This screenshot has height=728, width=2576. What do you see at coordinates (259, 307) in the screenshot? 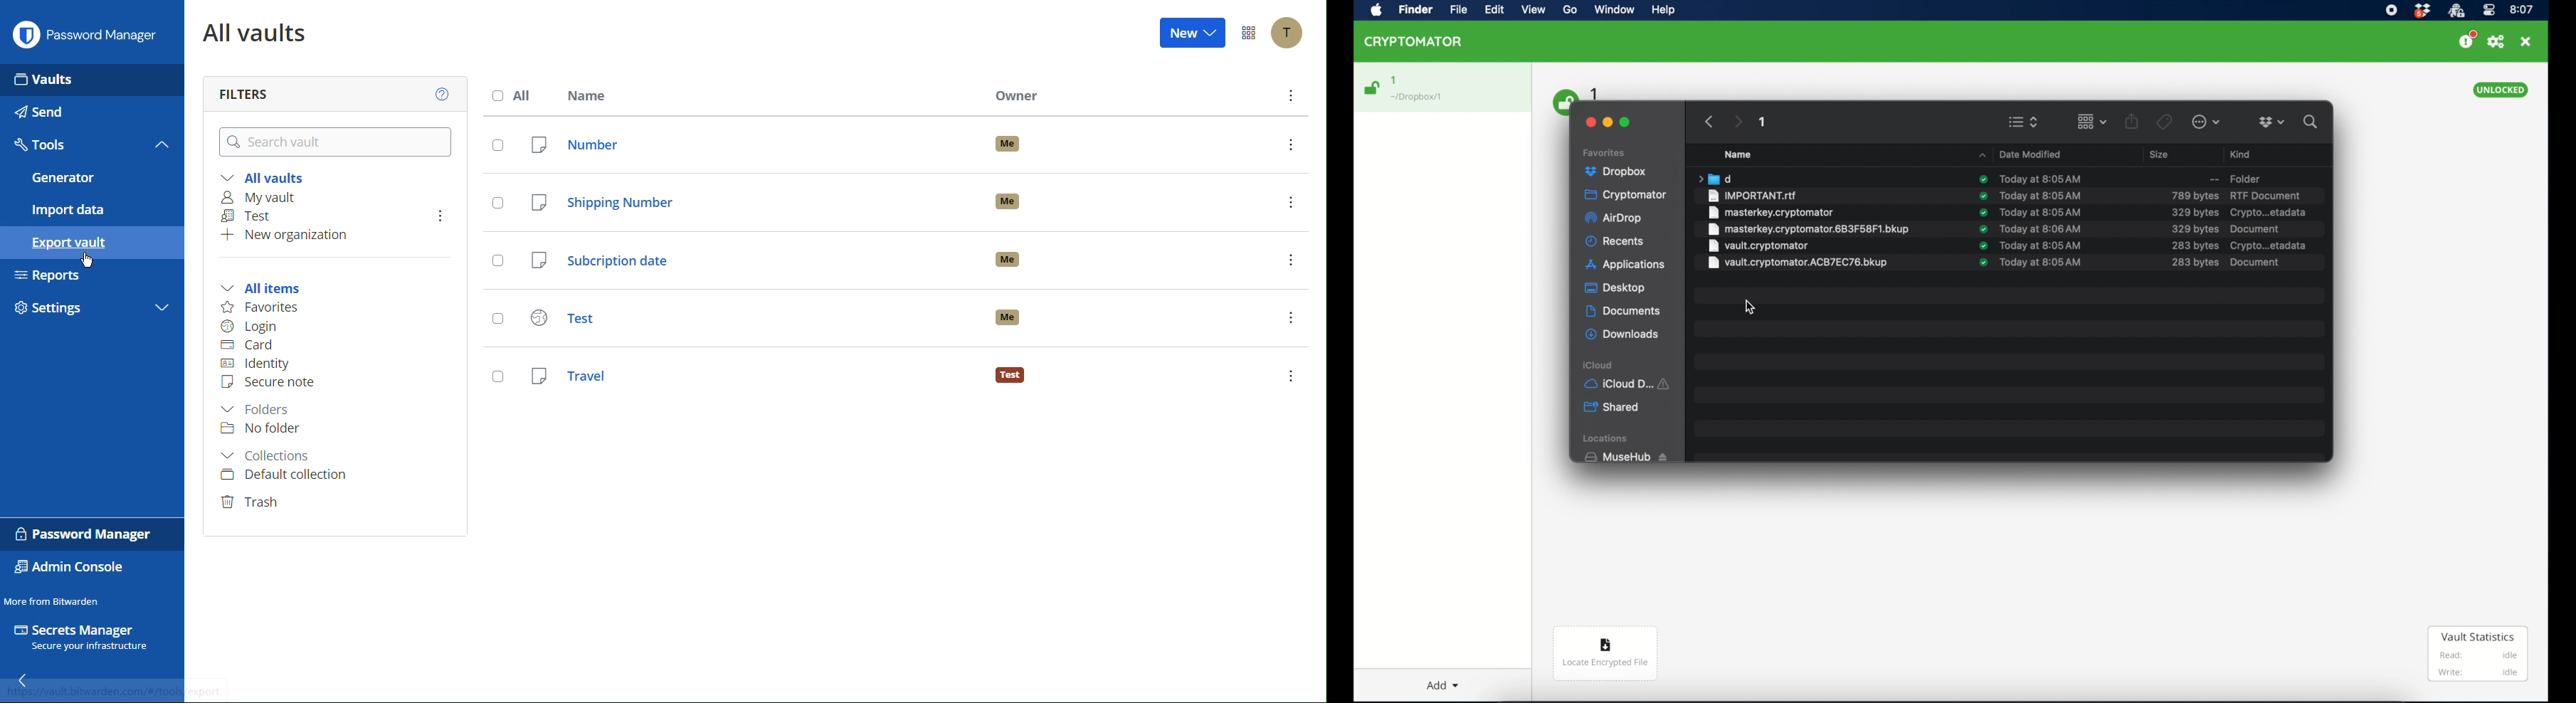
I see `Favorites` at bounding box center [259, 307].